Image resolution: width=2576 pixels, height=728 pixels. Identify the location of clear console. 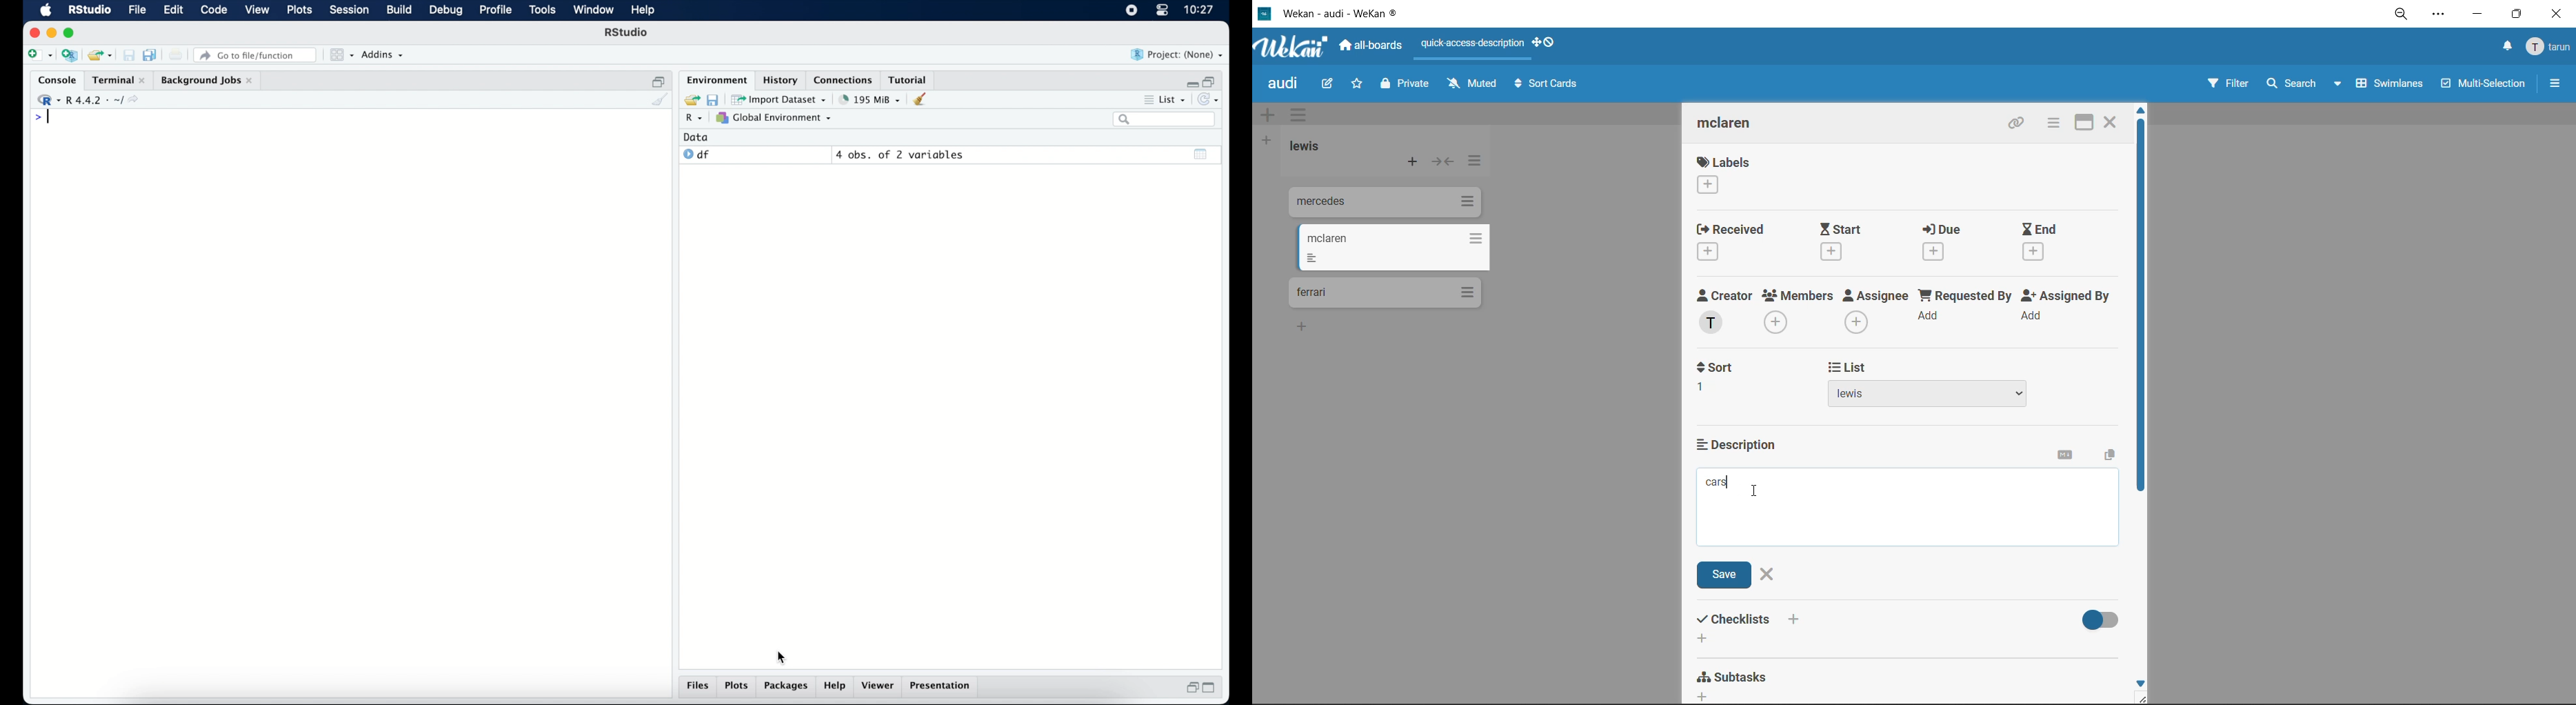
(659, 101).